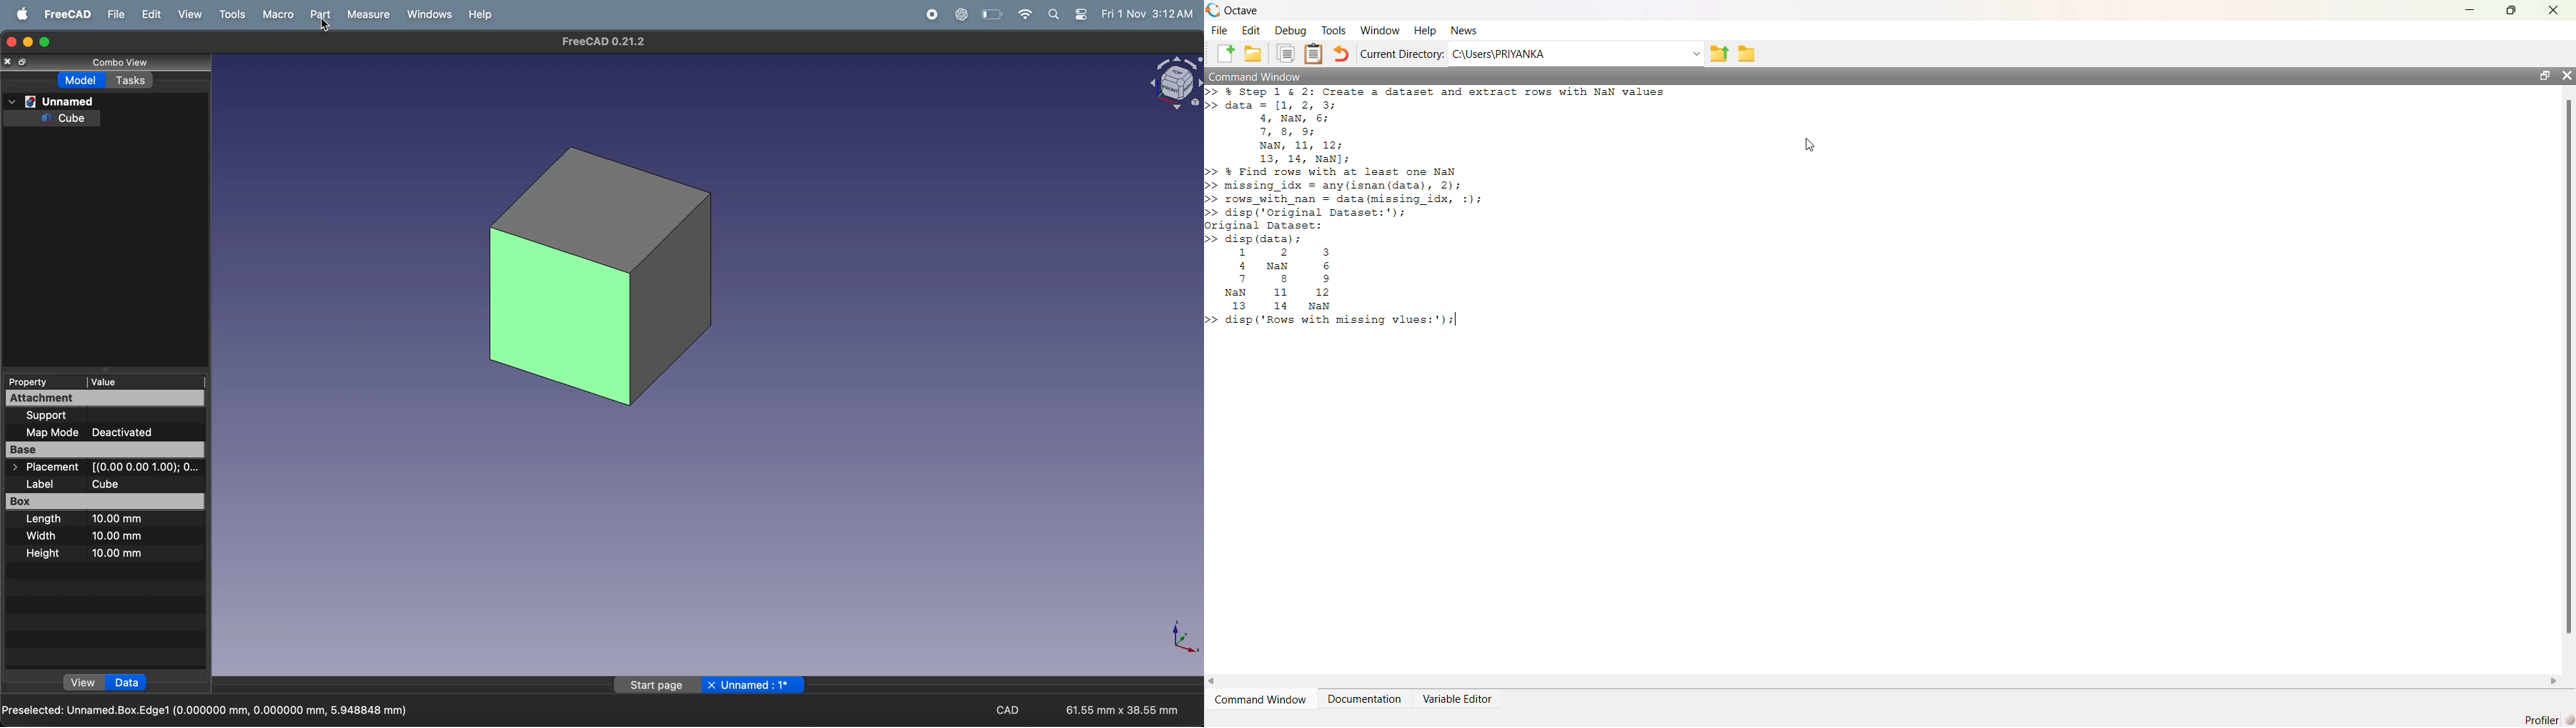 The width and height of the screenshot is (2576, 728). What do you see at coordinates (1219, 31) in the screenshot?
I see `File` at bounding box center [1219, 31].